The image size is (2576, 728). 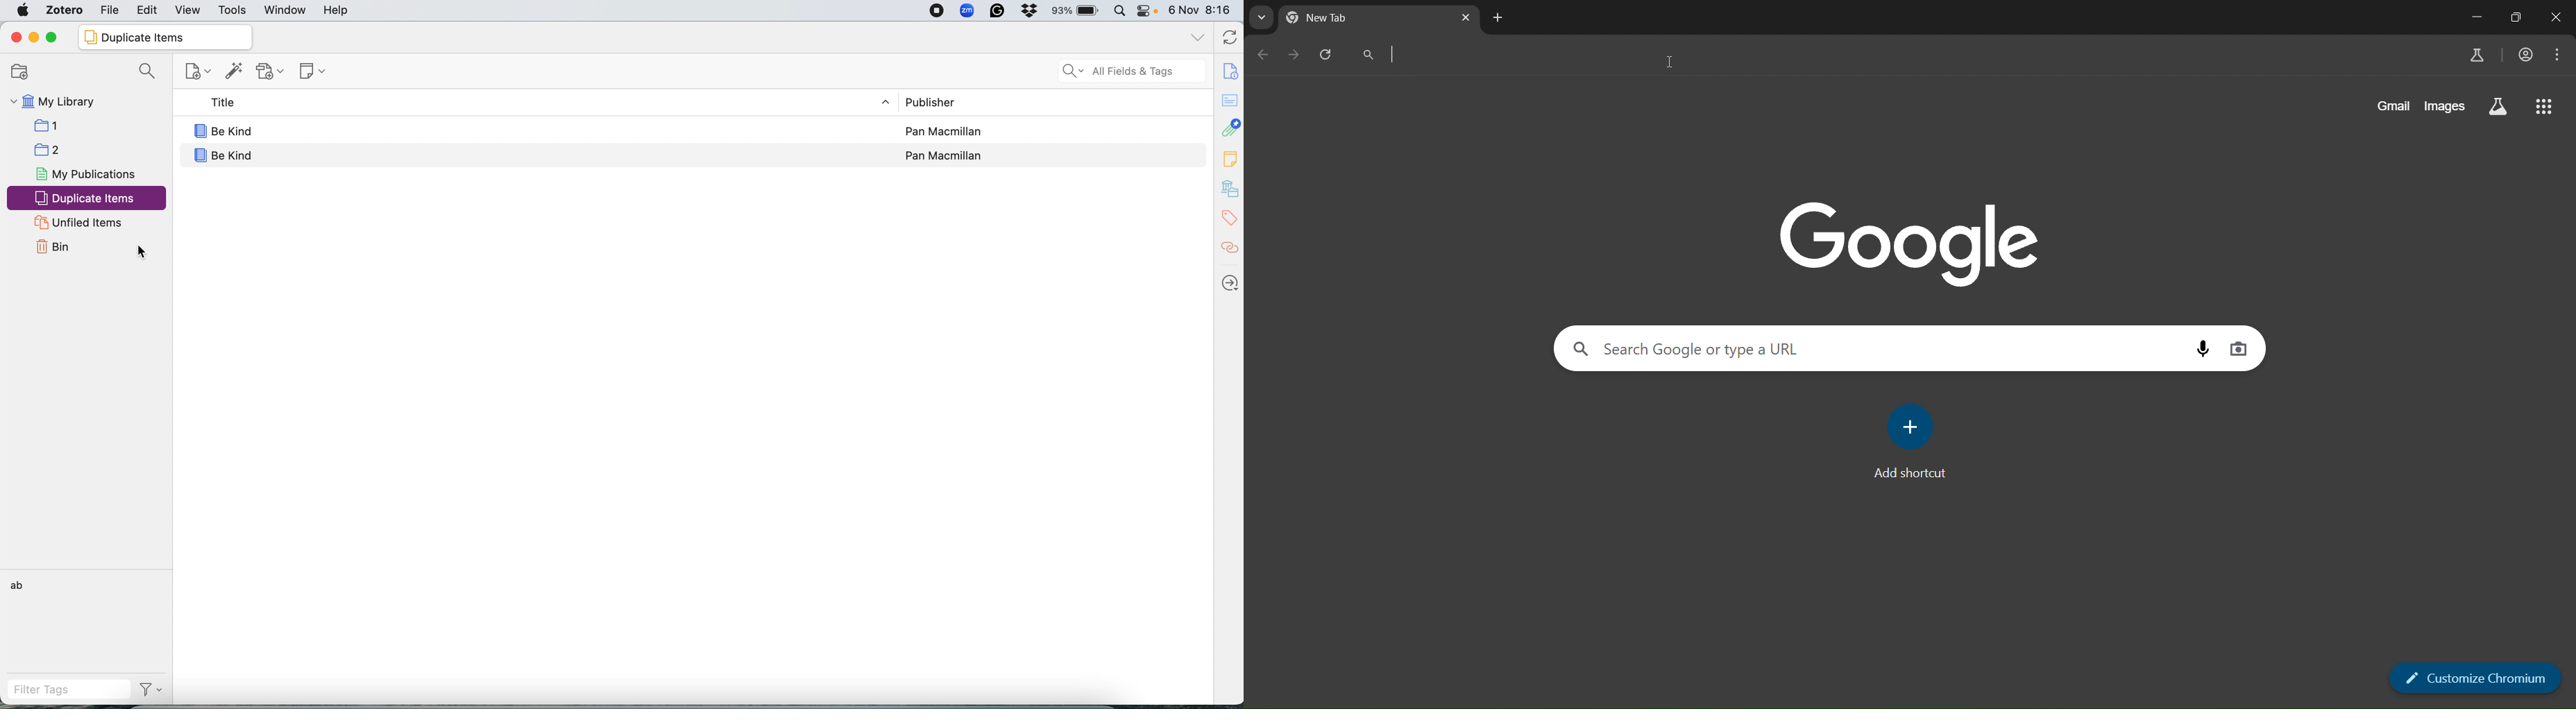 I want to click on search fields and tags, so click(x=1133, y=70).